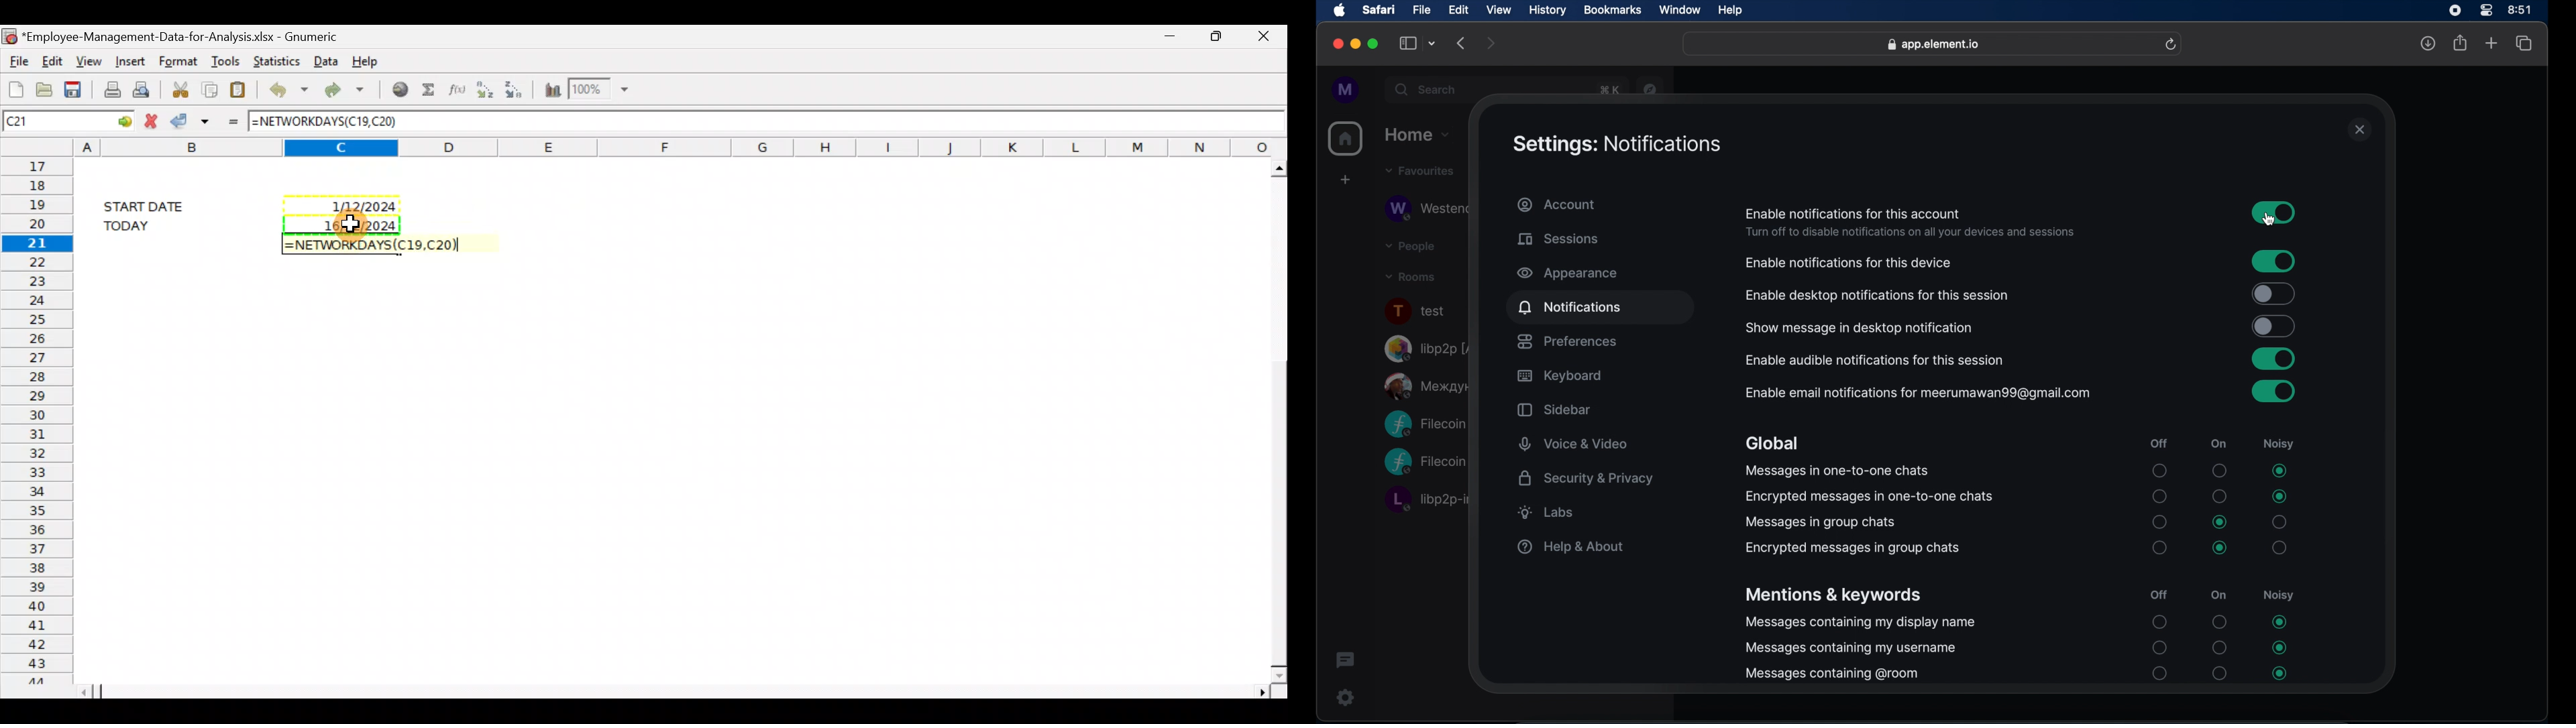 The image size is (2576, 728). Describe the element at coordinates (1344, 90) in the screenshot. I see `profile` at that location.